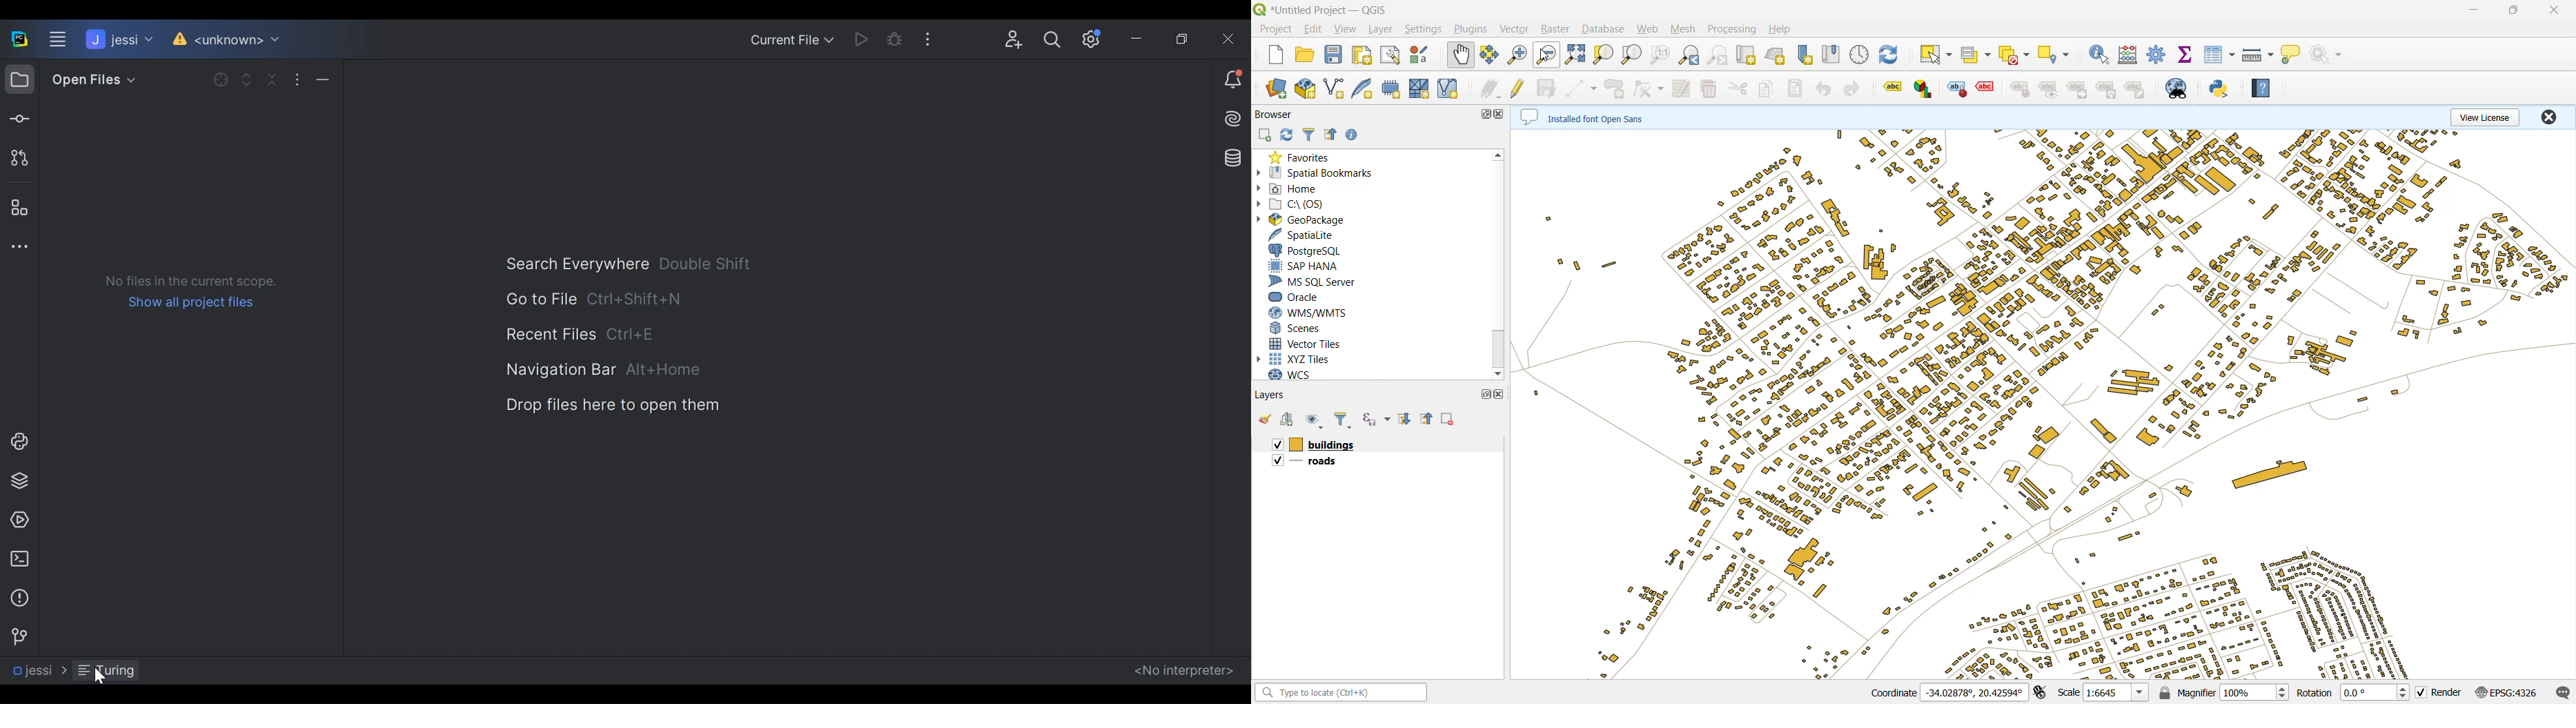 The image size is (2576, 728). What do you see at coordinates (16, 637) in the screenshot?
I see `Version Control` at bounding box center [16, 637].